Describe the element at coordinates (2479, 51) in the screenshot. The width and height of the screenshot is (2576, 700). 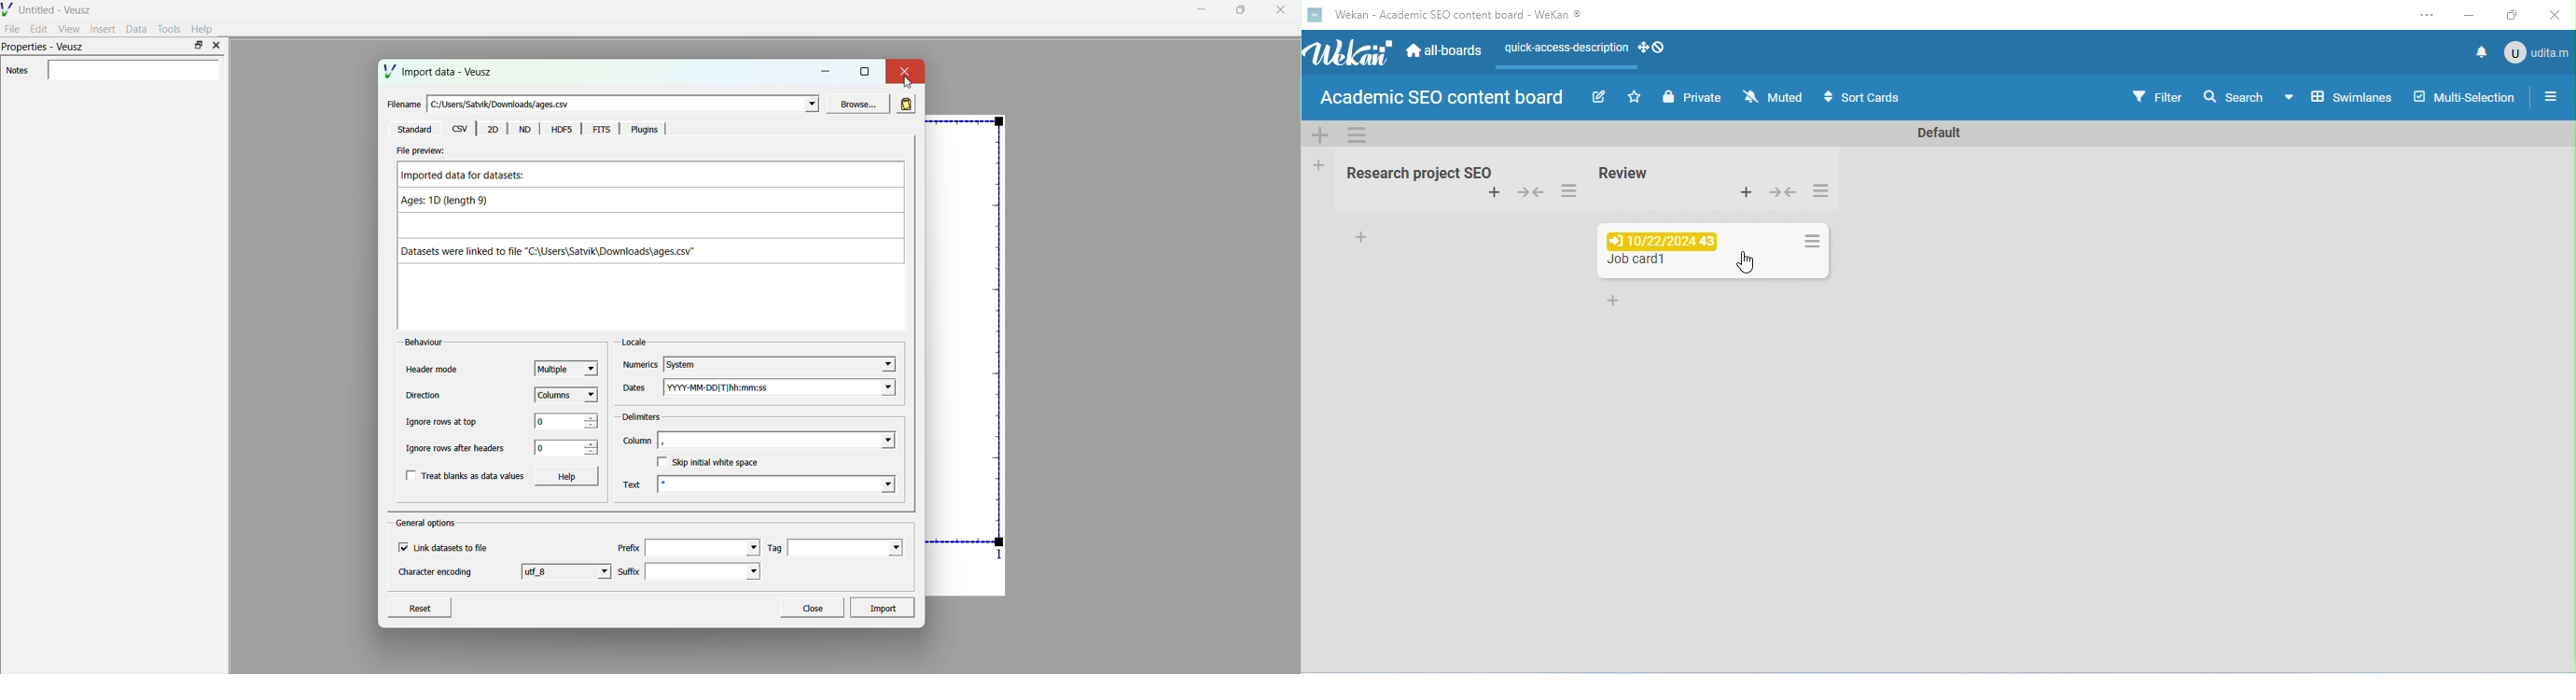
I see `notification` at that location.